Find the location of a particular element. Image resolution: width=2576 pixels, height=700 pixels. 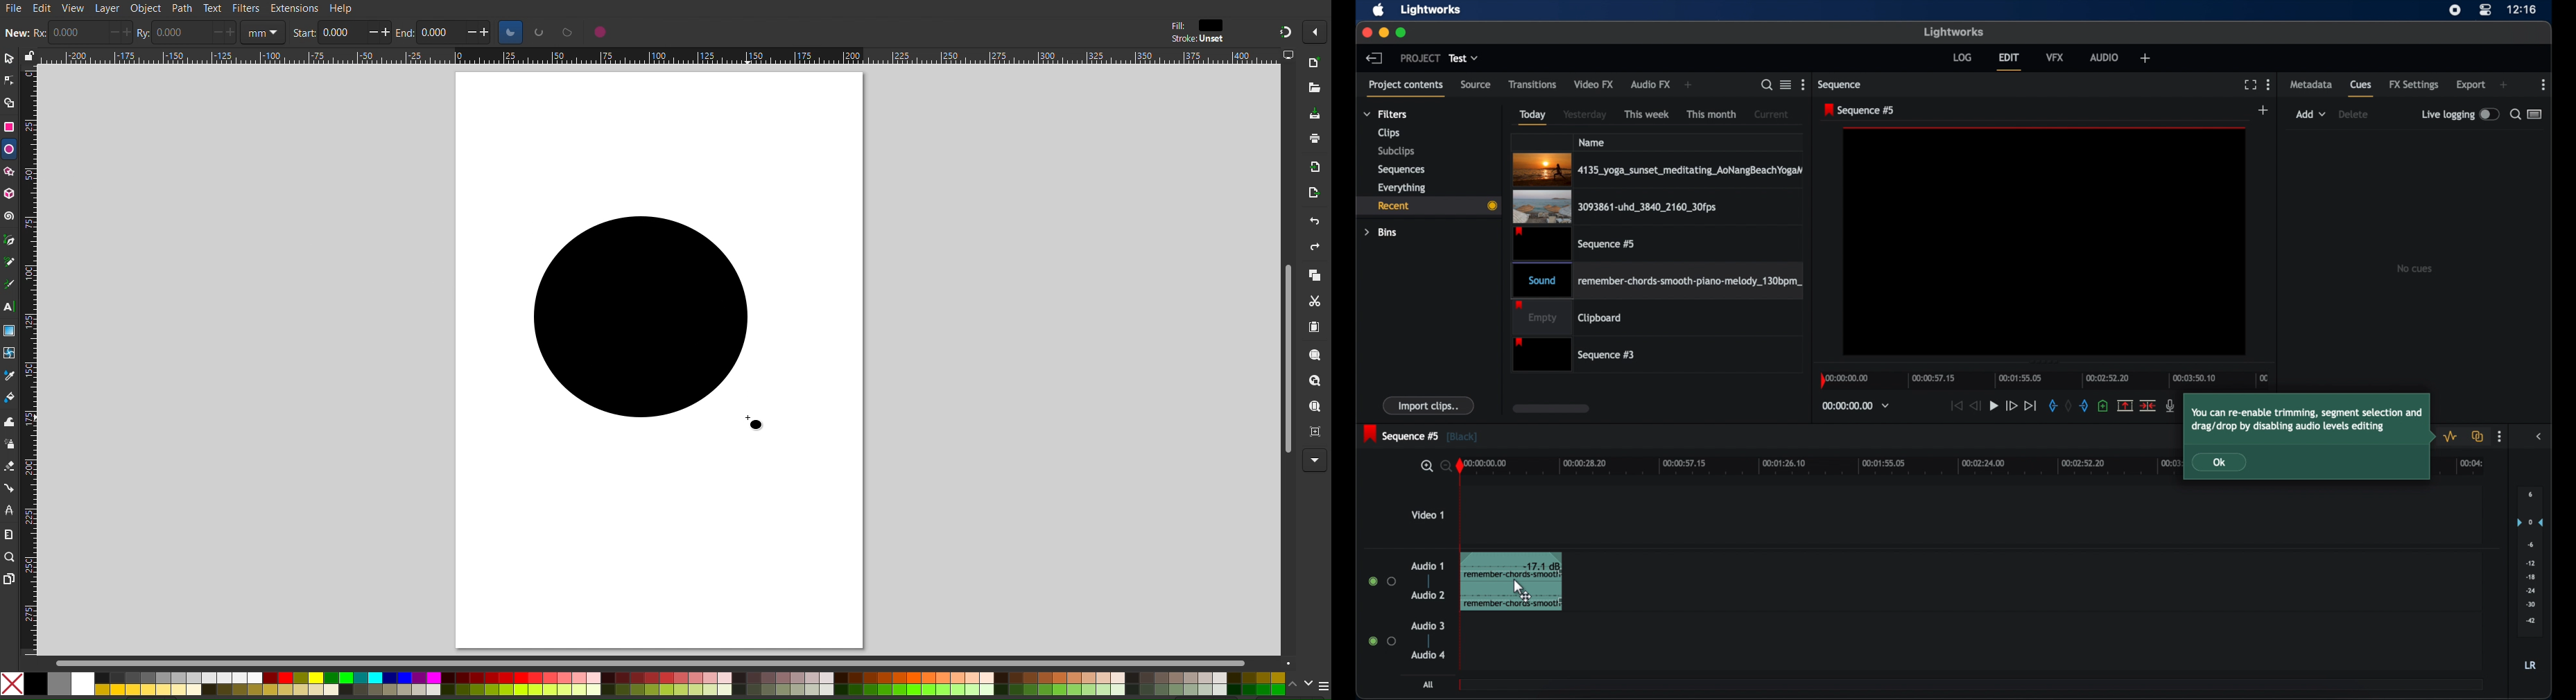

audio output levels is located at coordinates (2530, 560).